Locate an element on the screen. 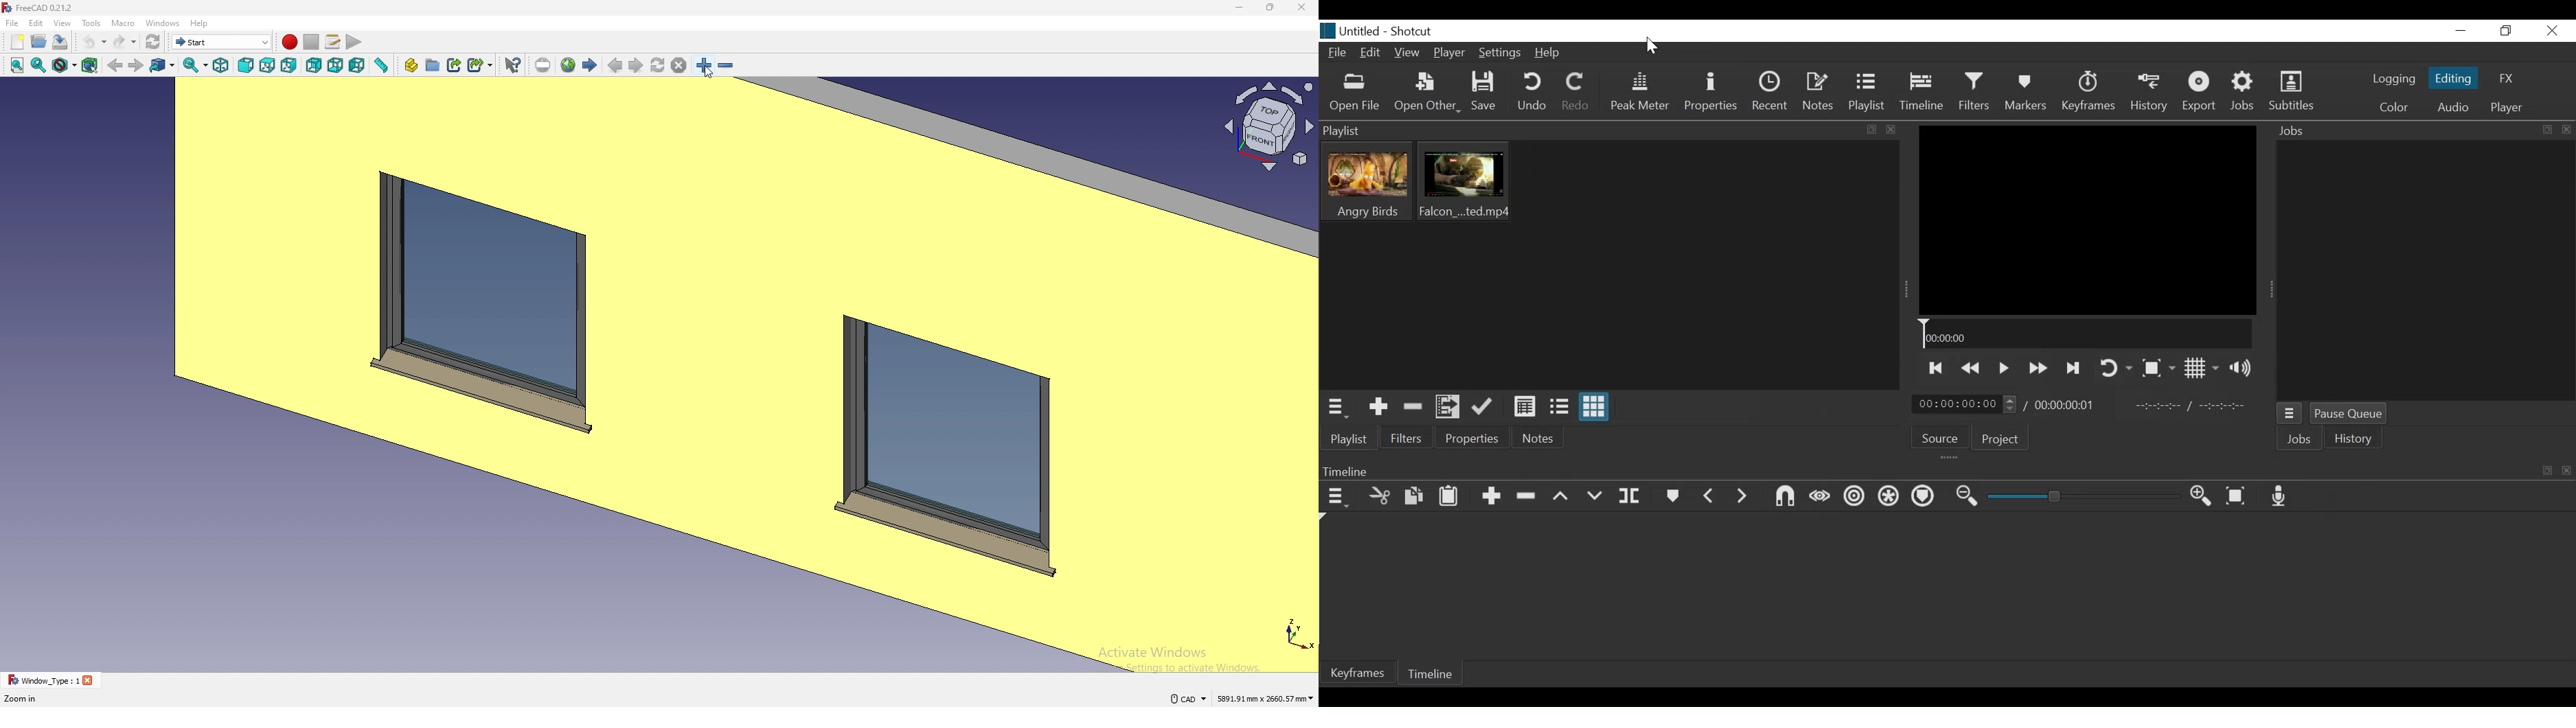 The image size is (2576, 728). macros is located at coordinates (333, 40).